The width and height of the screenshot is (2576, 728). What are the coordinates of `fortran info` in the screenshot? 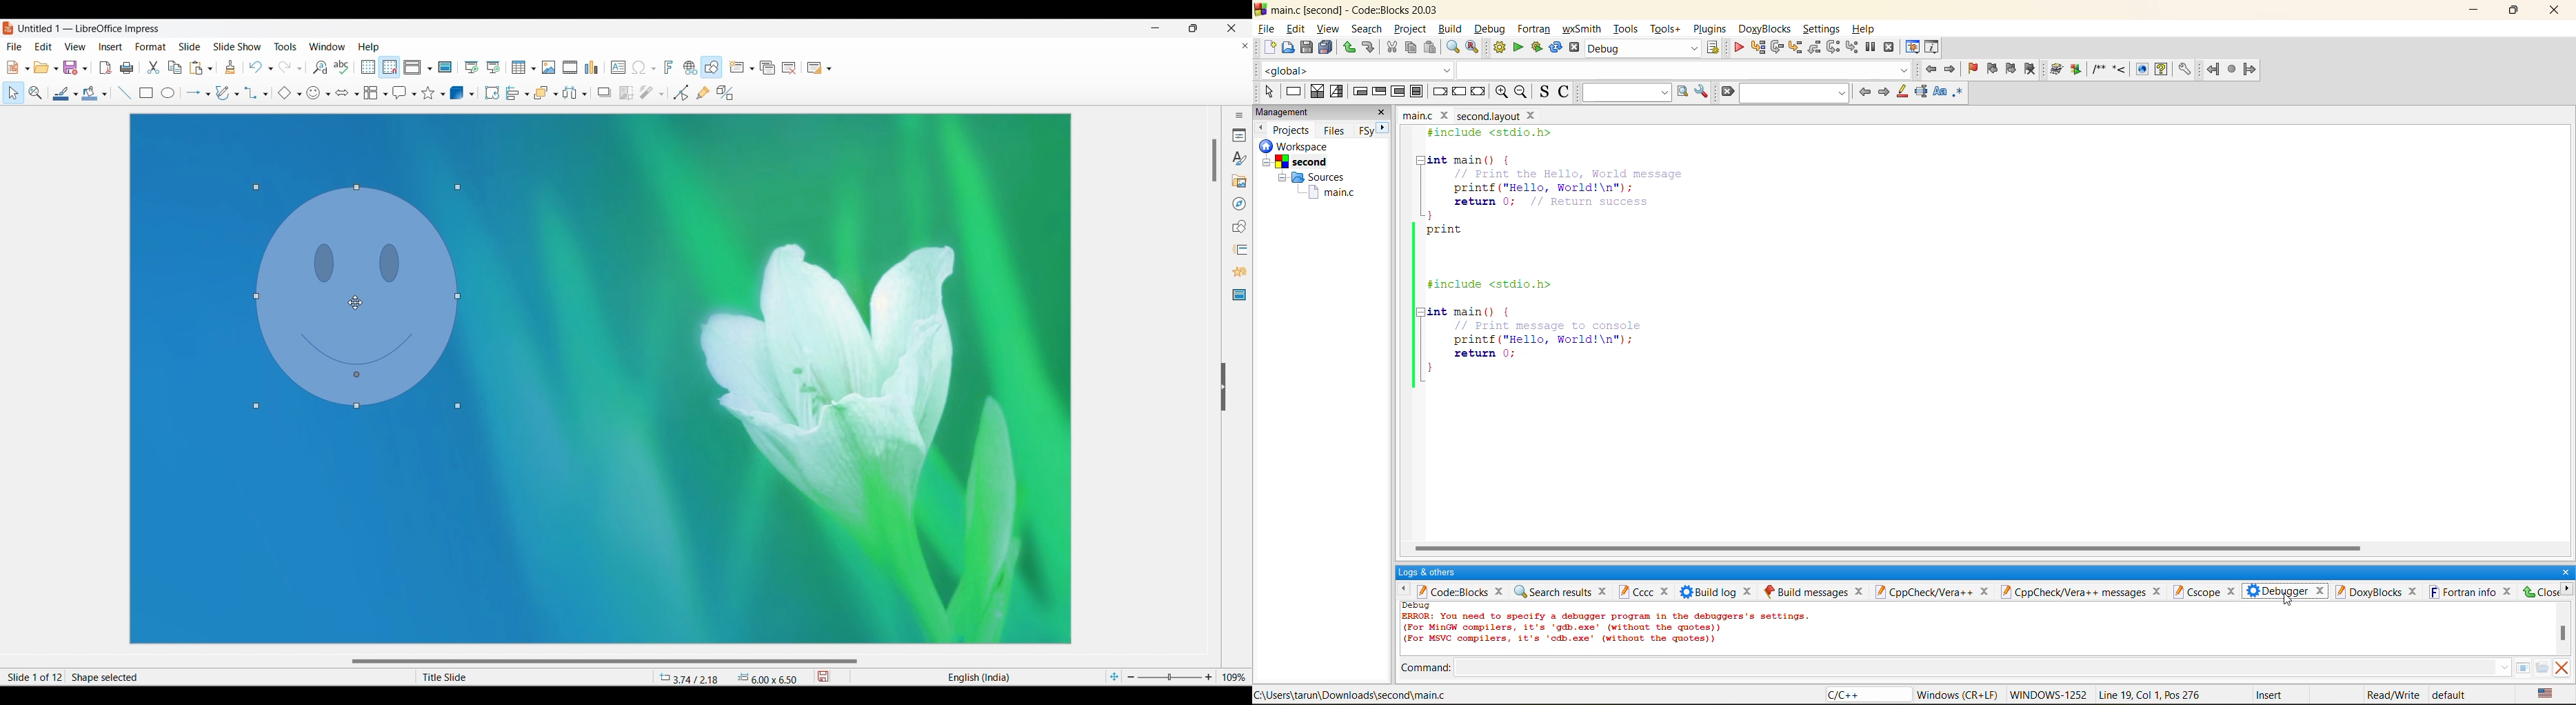 It's located at (2473, 593).